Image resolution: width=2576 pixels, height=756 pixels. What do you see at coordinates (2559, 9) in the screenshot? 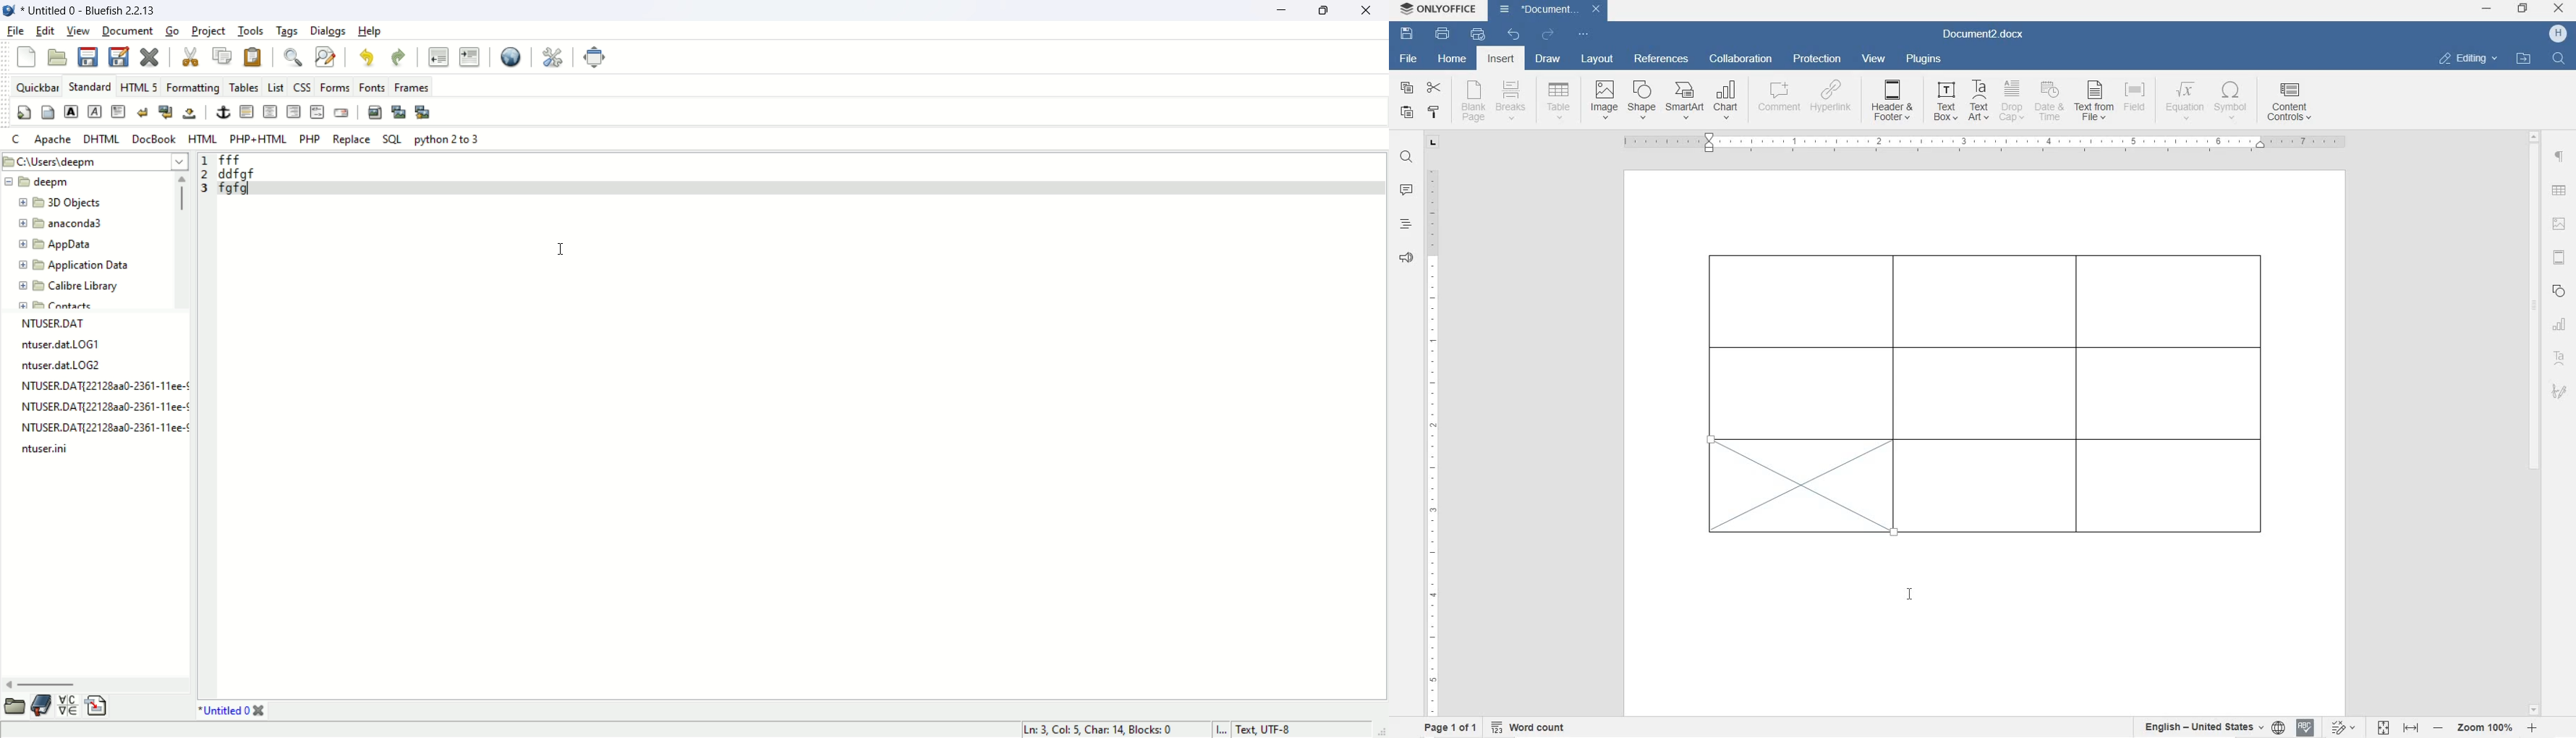
I see `close` at bounding box center [2559, 9].